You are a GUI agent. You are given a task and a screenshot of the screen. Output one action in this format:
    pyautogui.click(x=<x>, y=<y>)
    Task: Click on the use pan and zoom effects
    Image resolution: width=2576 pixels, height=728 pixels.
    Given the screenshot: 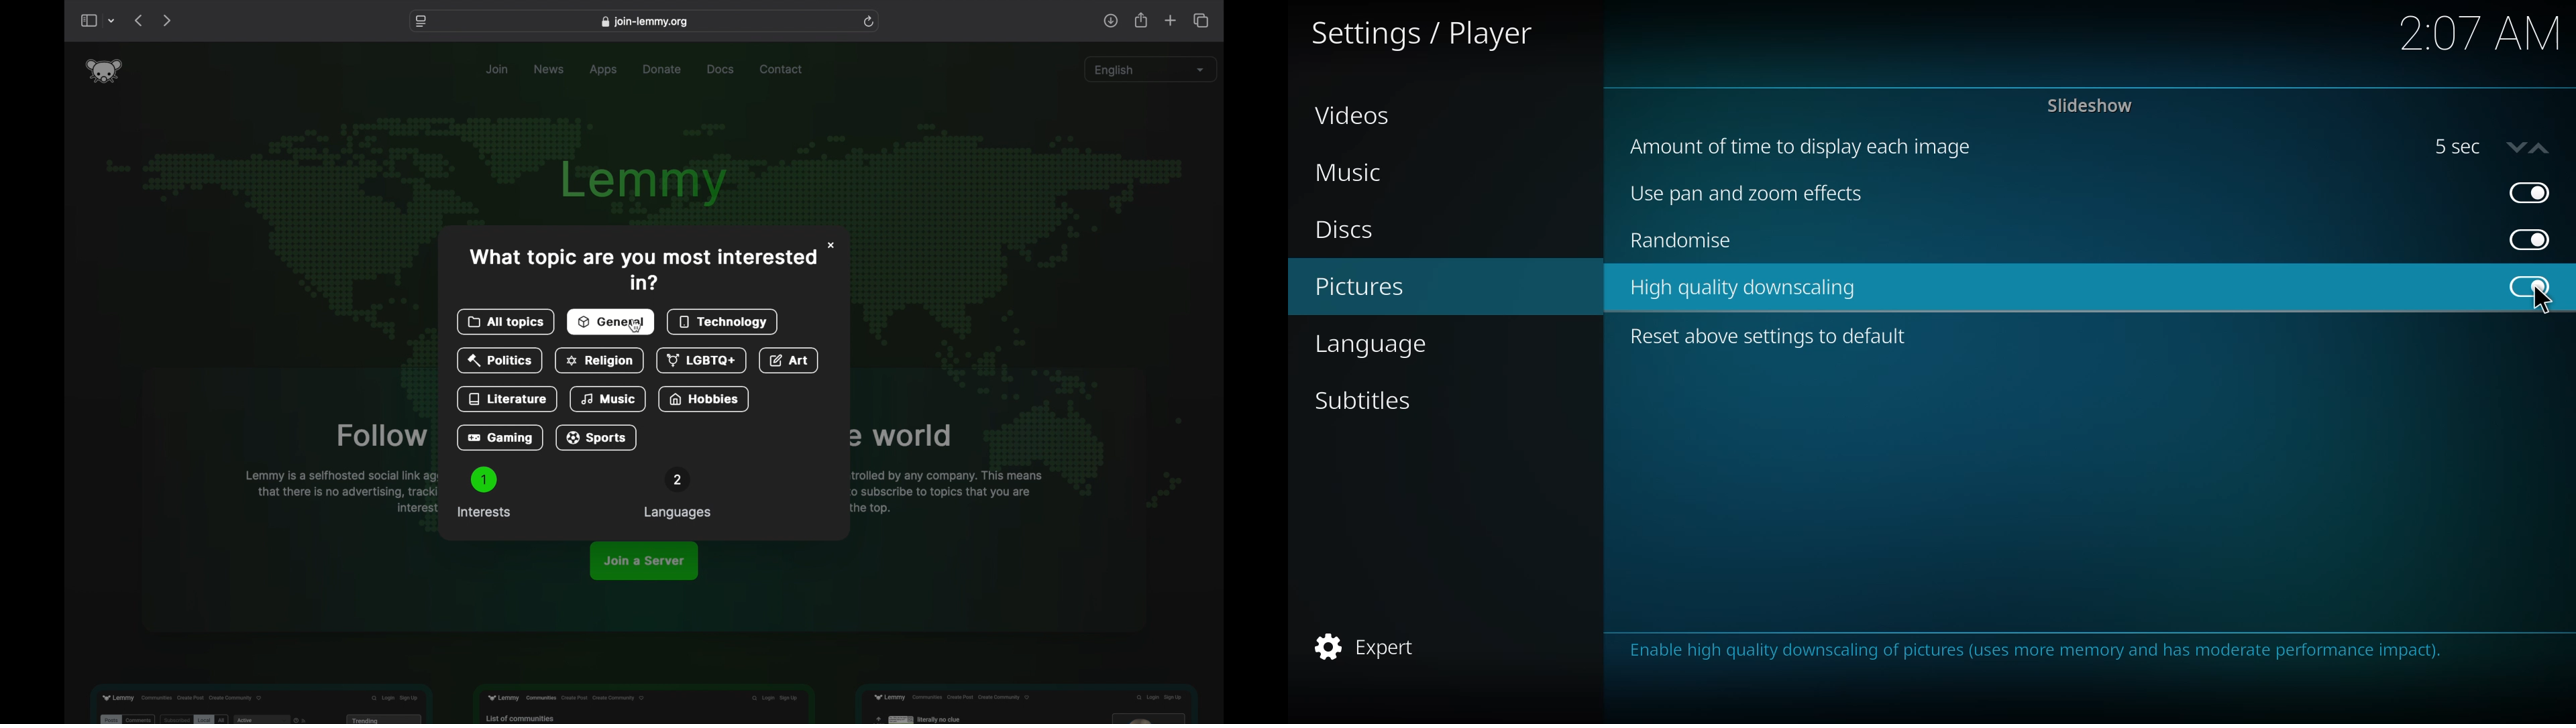 What is the action you would take?
    pyautogui.click(x=1755, y=196)
    